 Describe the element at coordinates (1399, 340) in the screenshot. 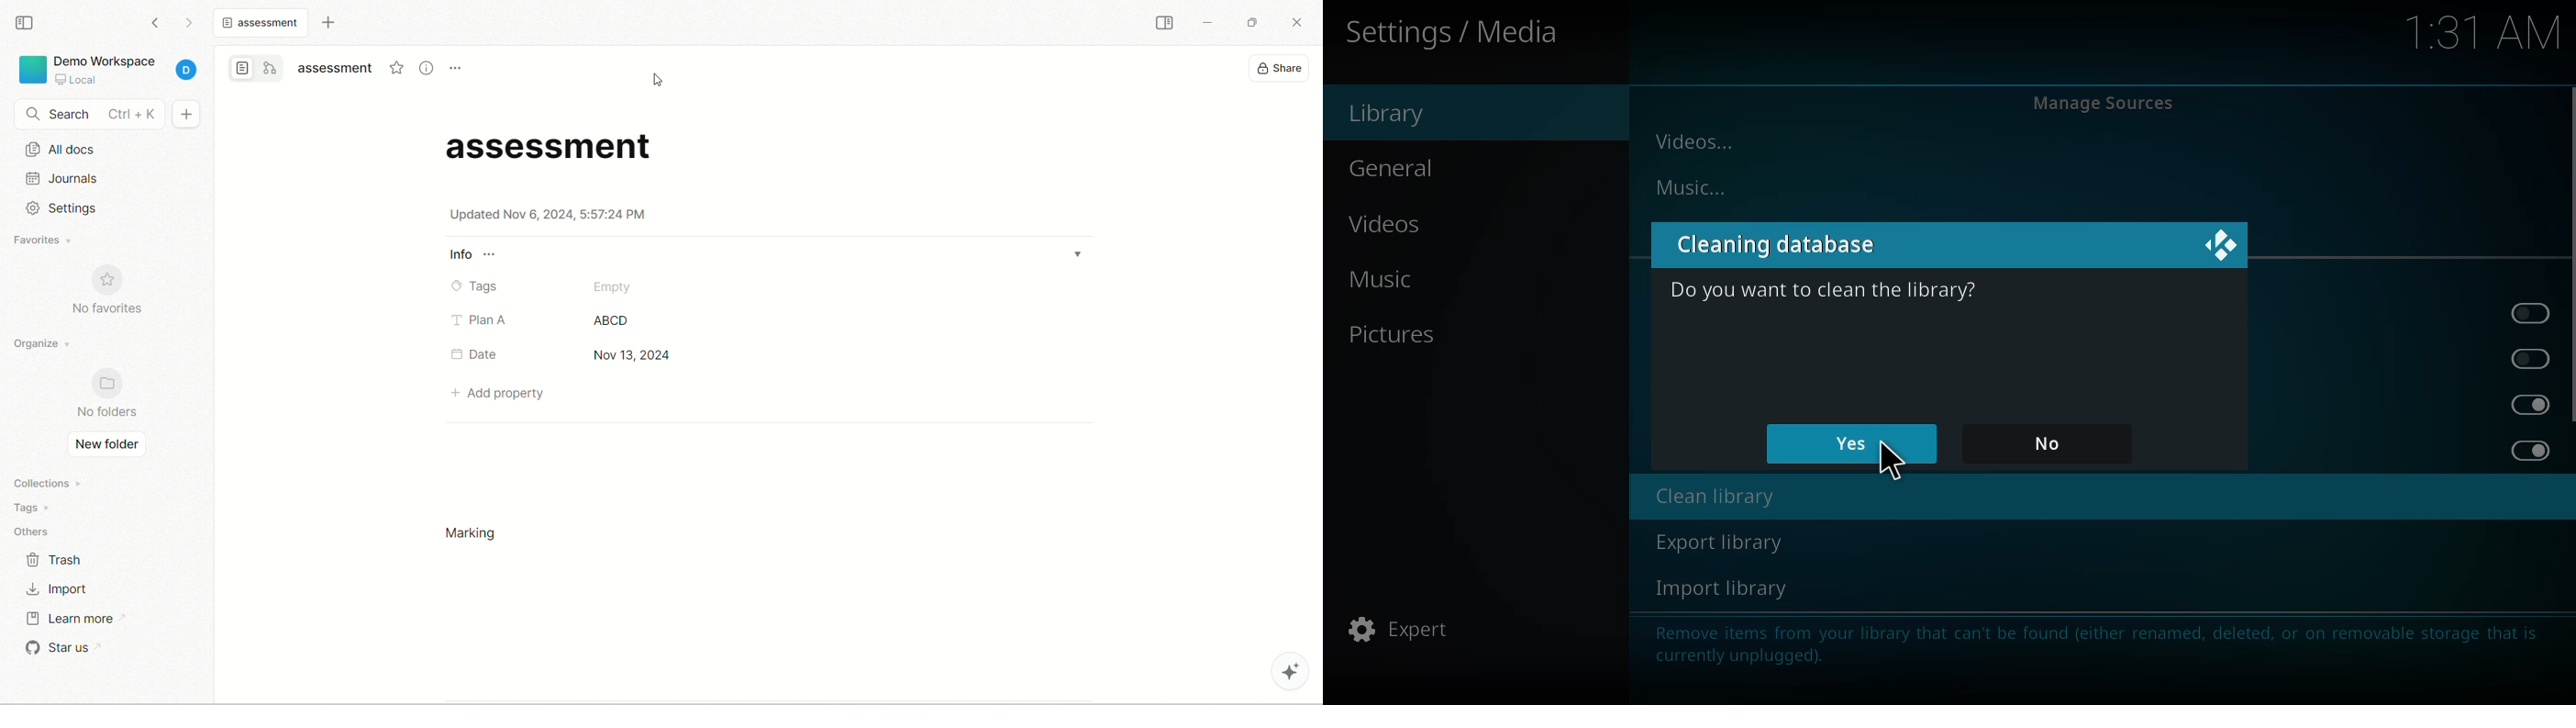

I see `Pictures` at that location.